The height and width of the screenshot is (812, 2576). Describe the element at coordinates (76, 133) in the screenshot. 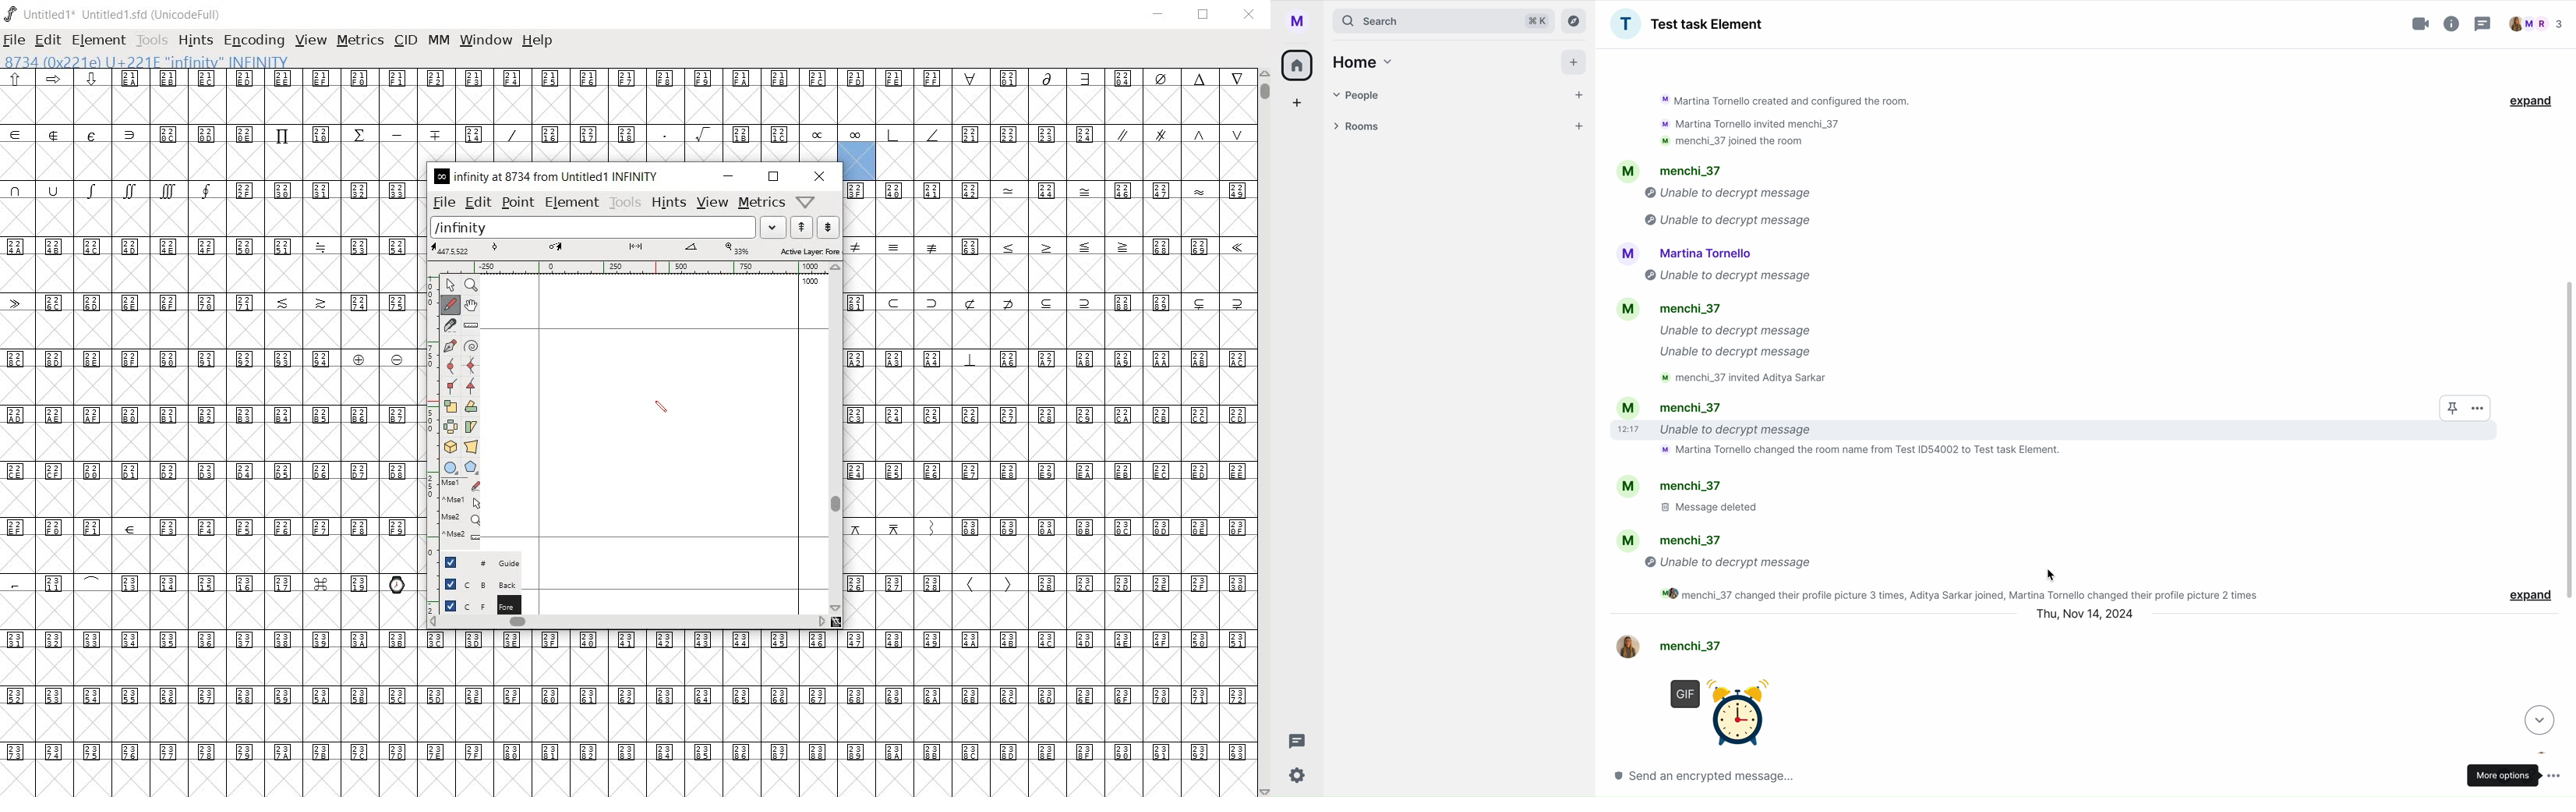

I see `special symbols` at that location.